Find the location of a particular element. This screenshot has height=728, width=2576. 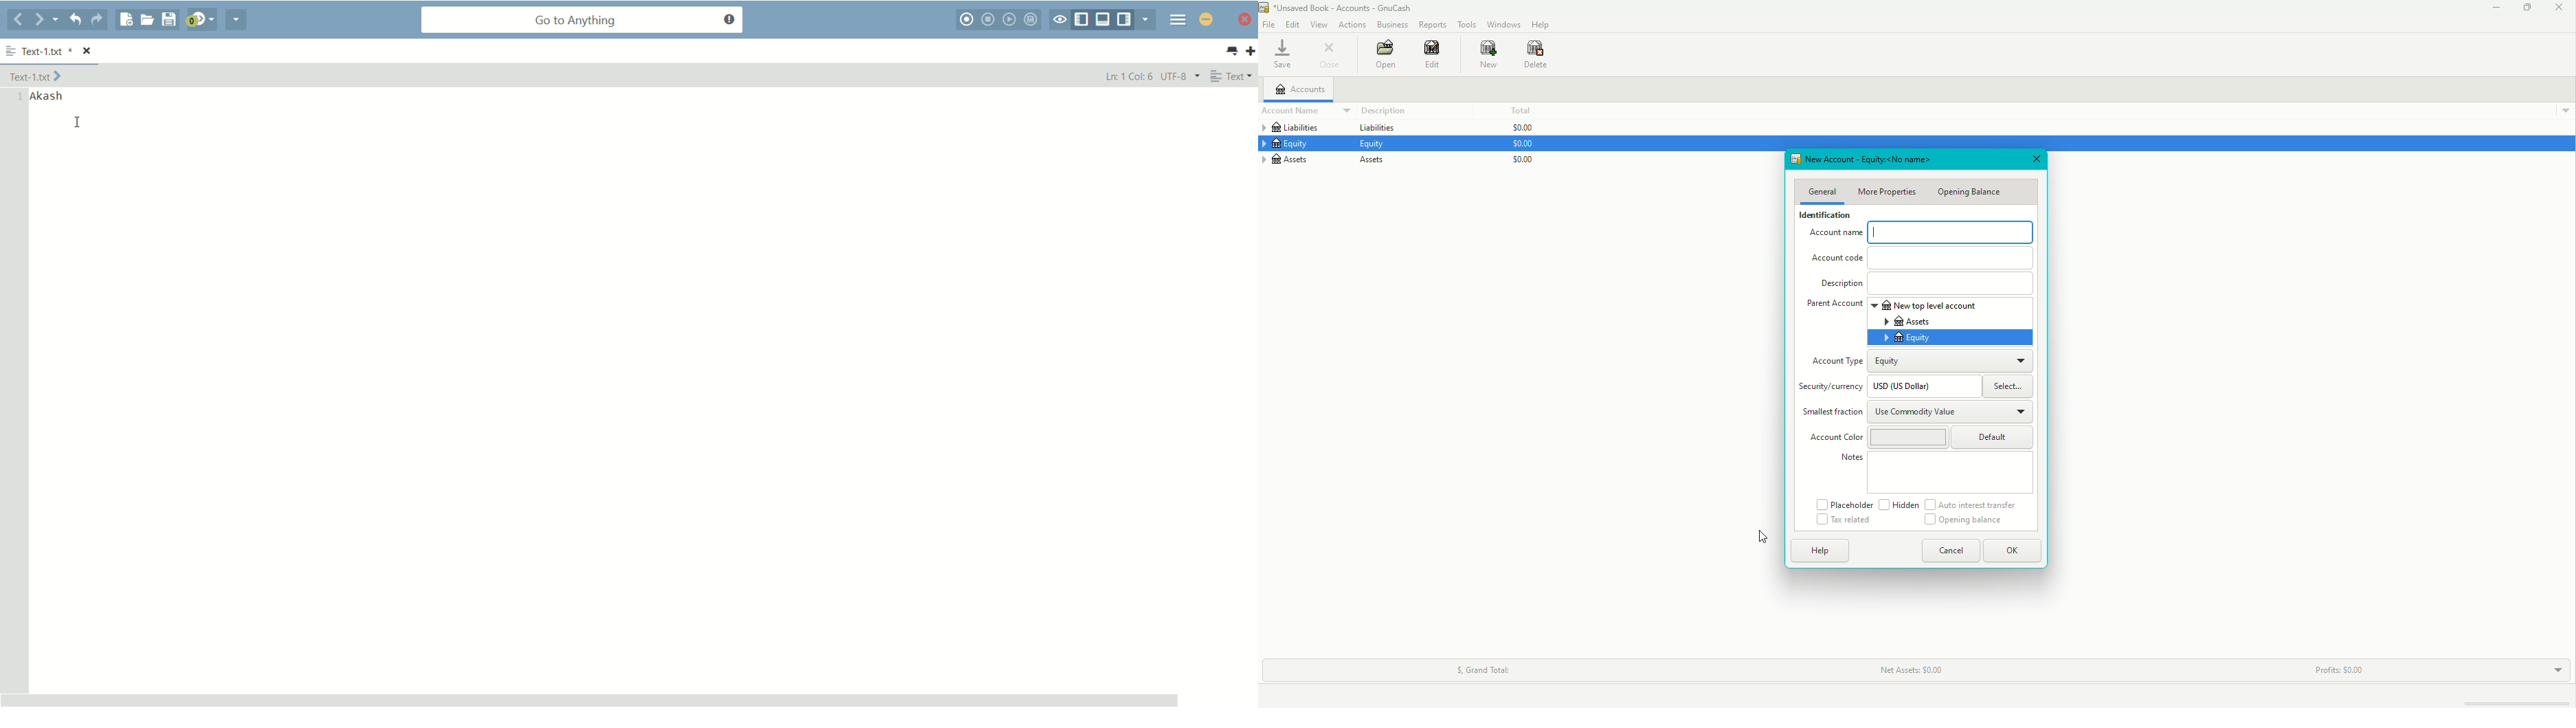

Save is located at coordinates (1281, 55).